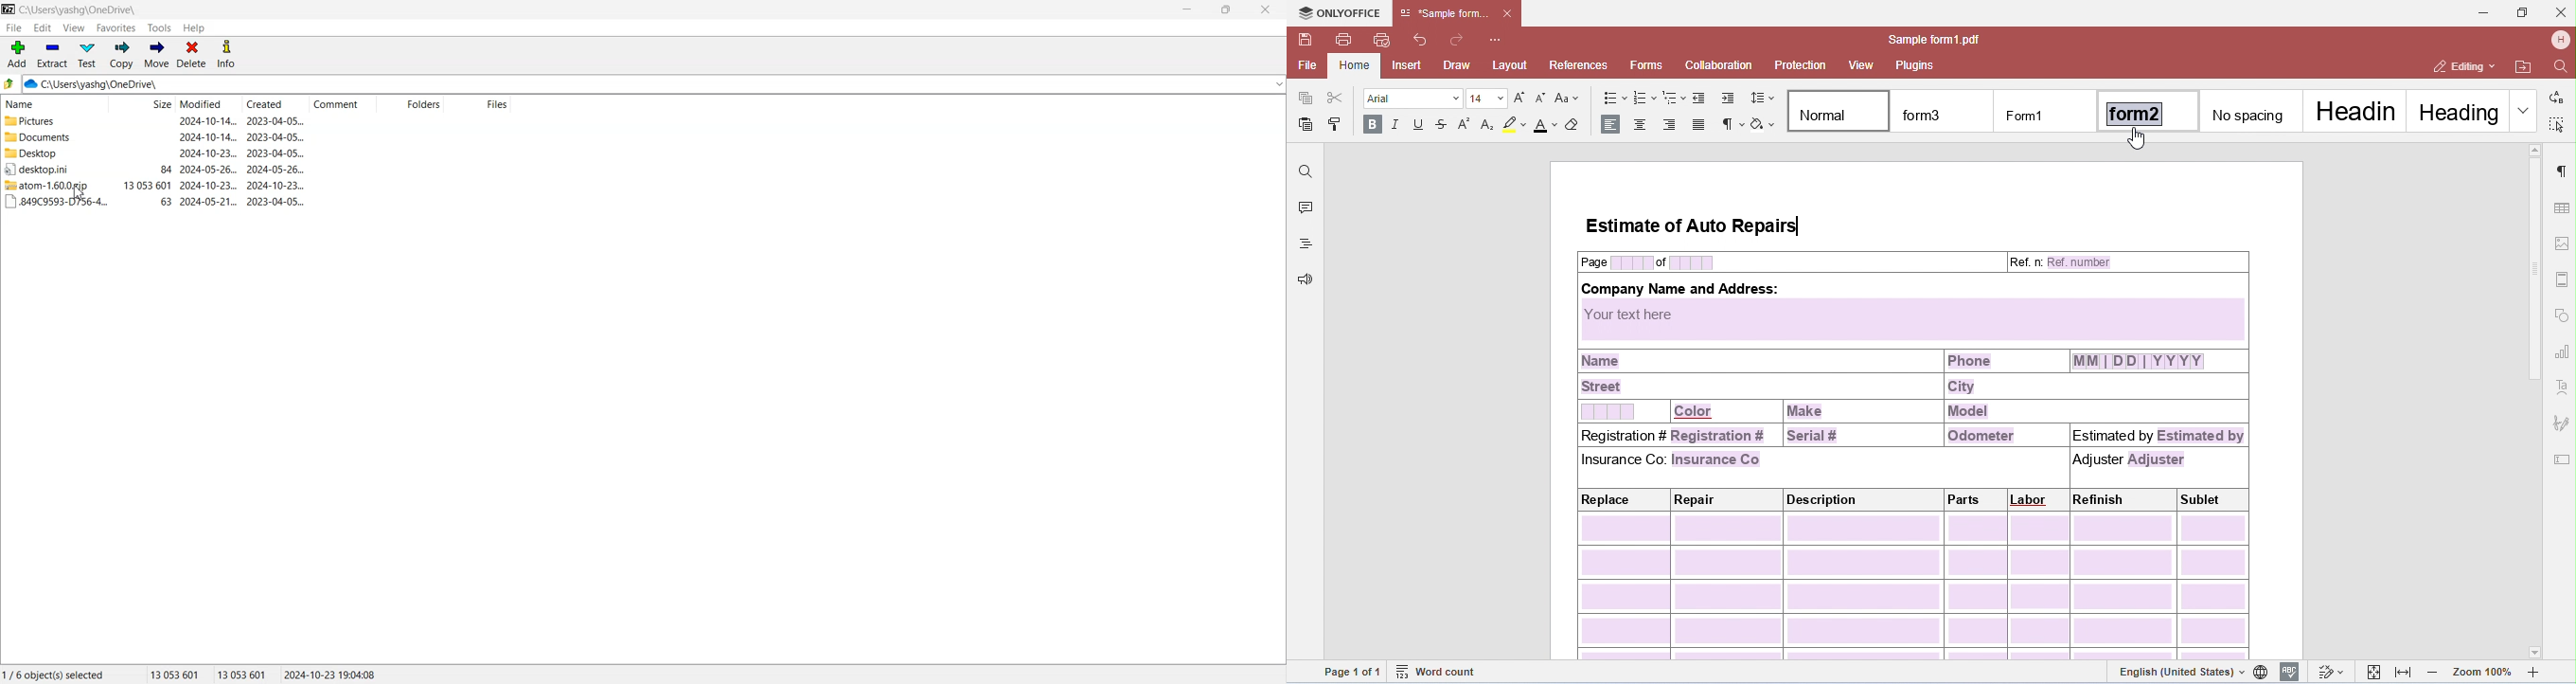 The image size is (2576, 700). What do you see at coordinates (1457, 40) in the screenshot?
I see `redo` at bounding box center [1457, 40].